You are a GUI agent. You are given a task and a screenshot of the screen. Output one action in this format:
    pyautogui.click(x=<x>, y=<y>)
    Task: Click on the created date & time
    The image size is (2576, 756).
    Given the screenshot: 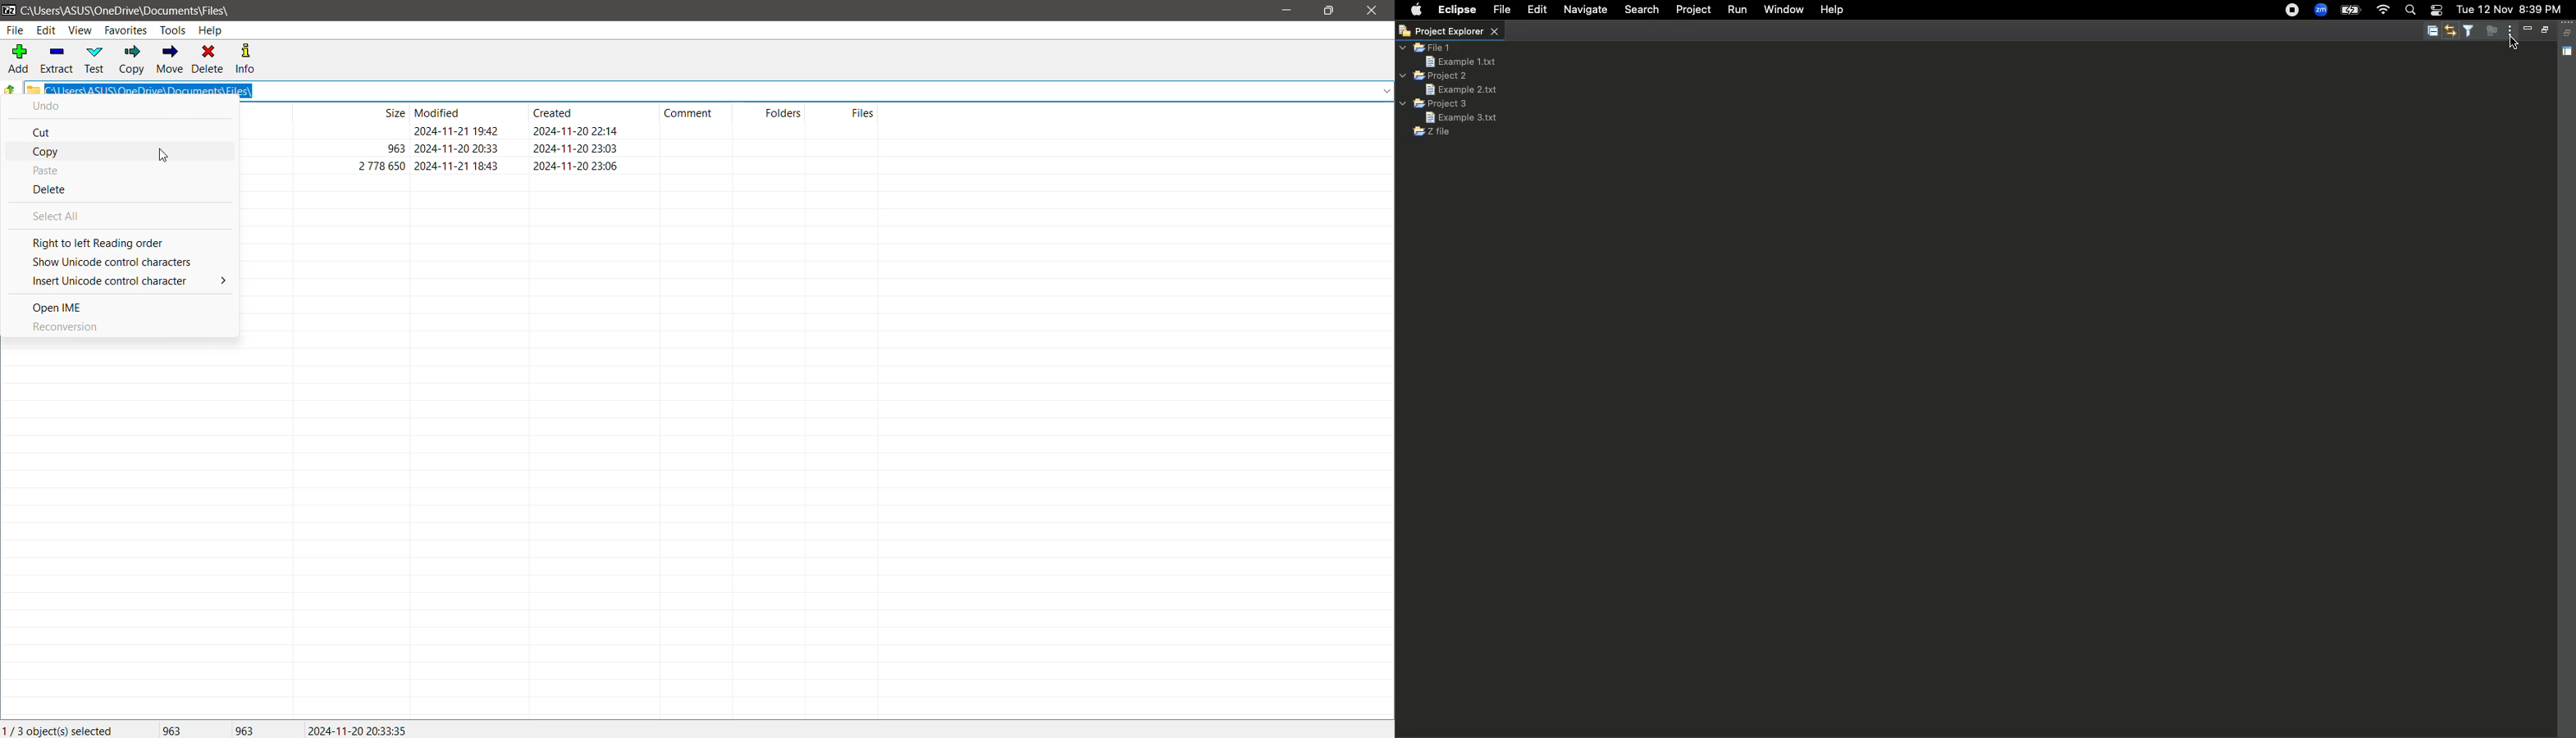 What is the action you would take?
    pyautogui.click(x=577, y=130)
    